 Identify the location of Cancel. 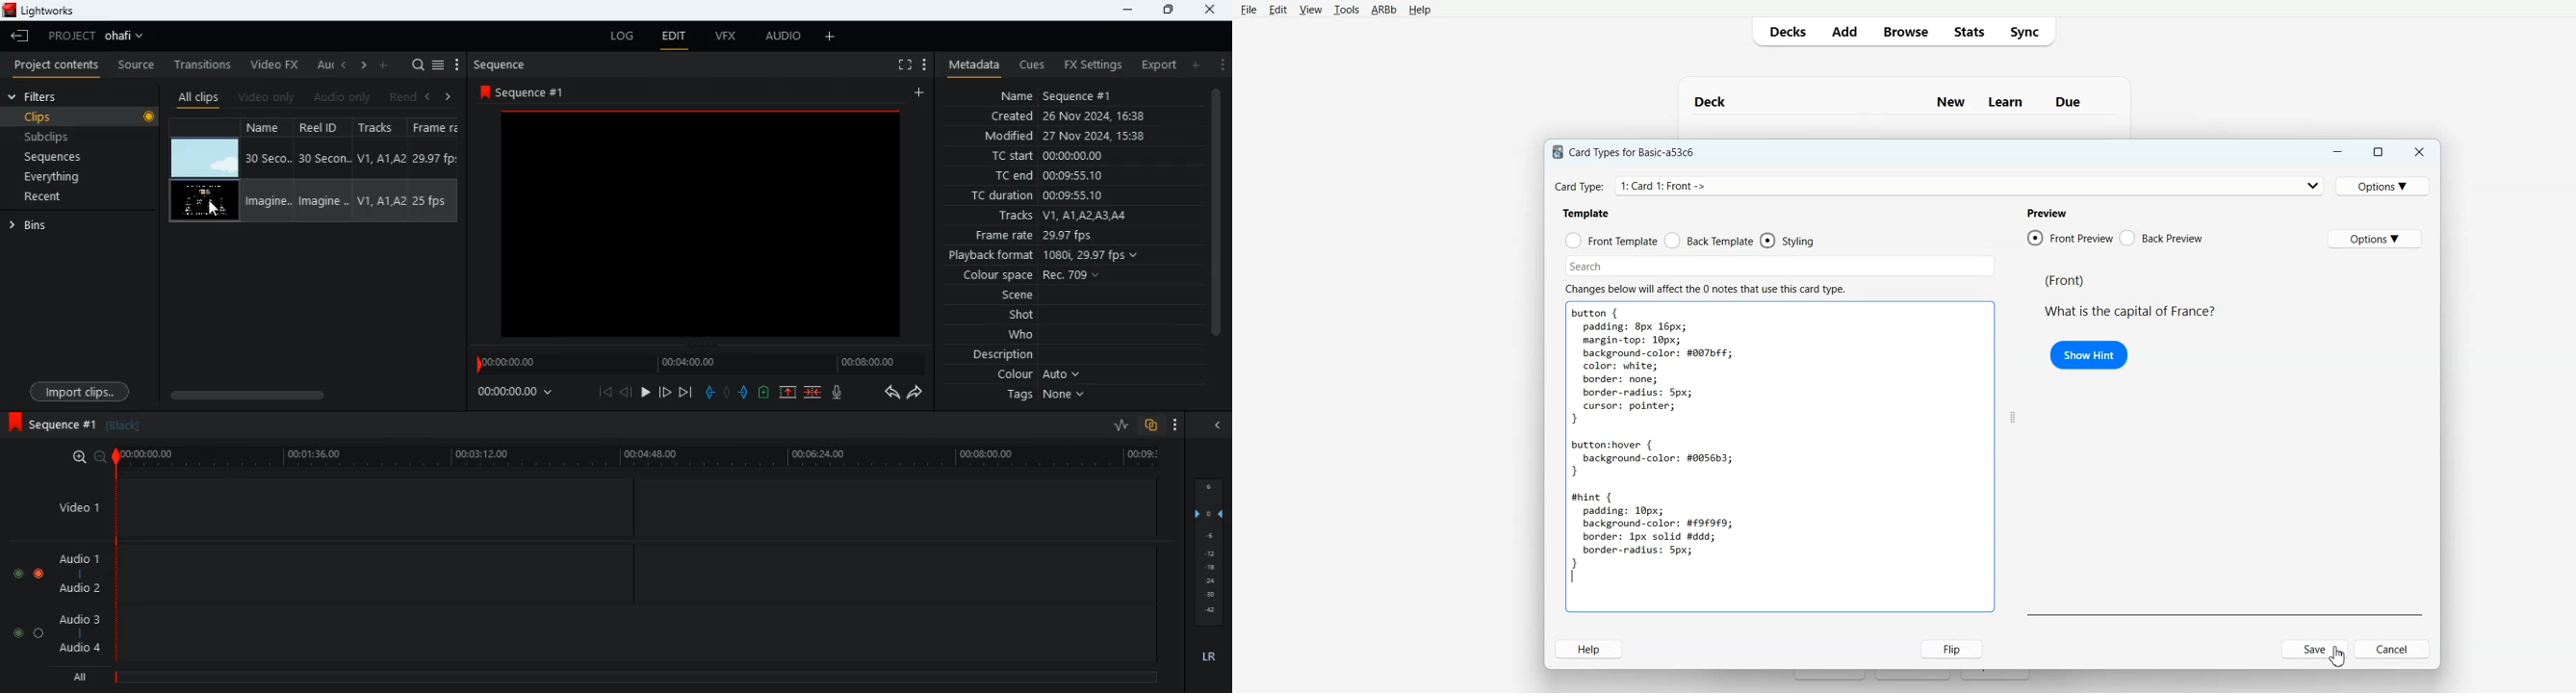
(2394, 648).